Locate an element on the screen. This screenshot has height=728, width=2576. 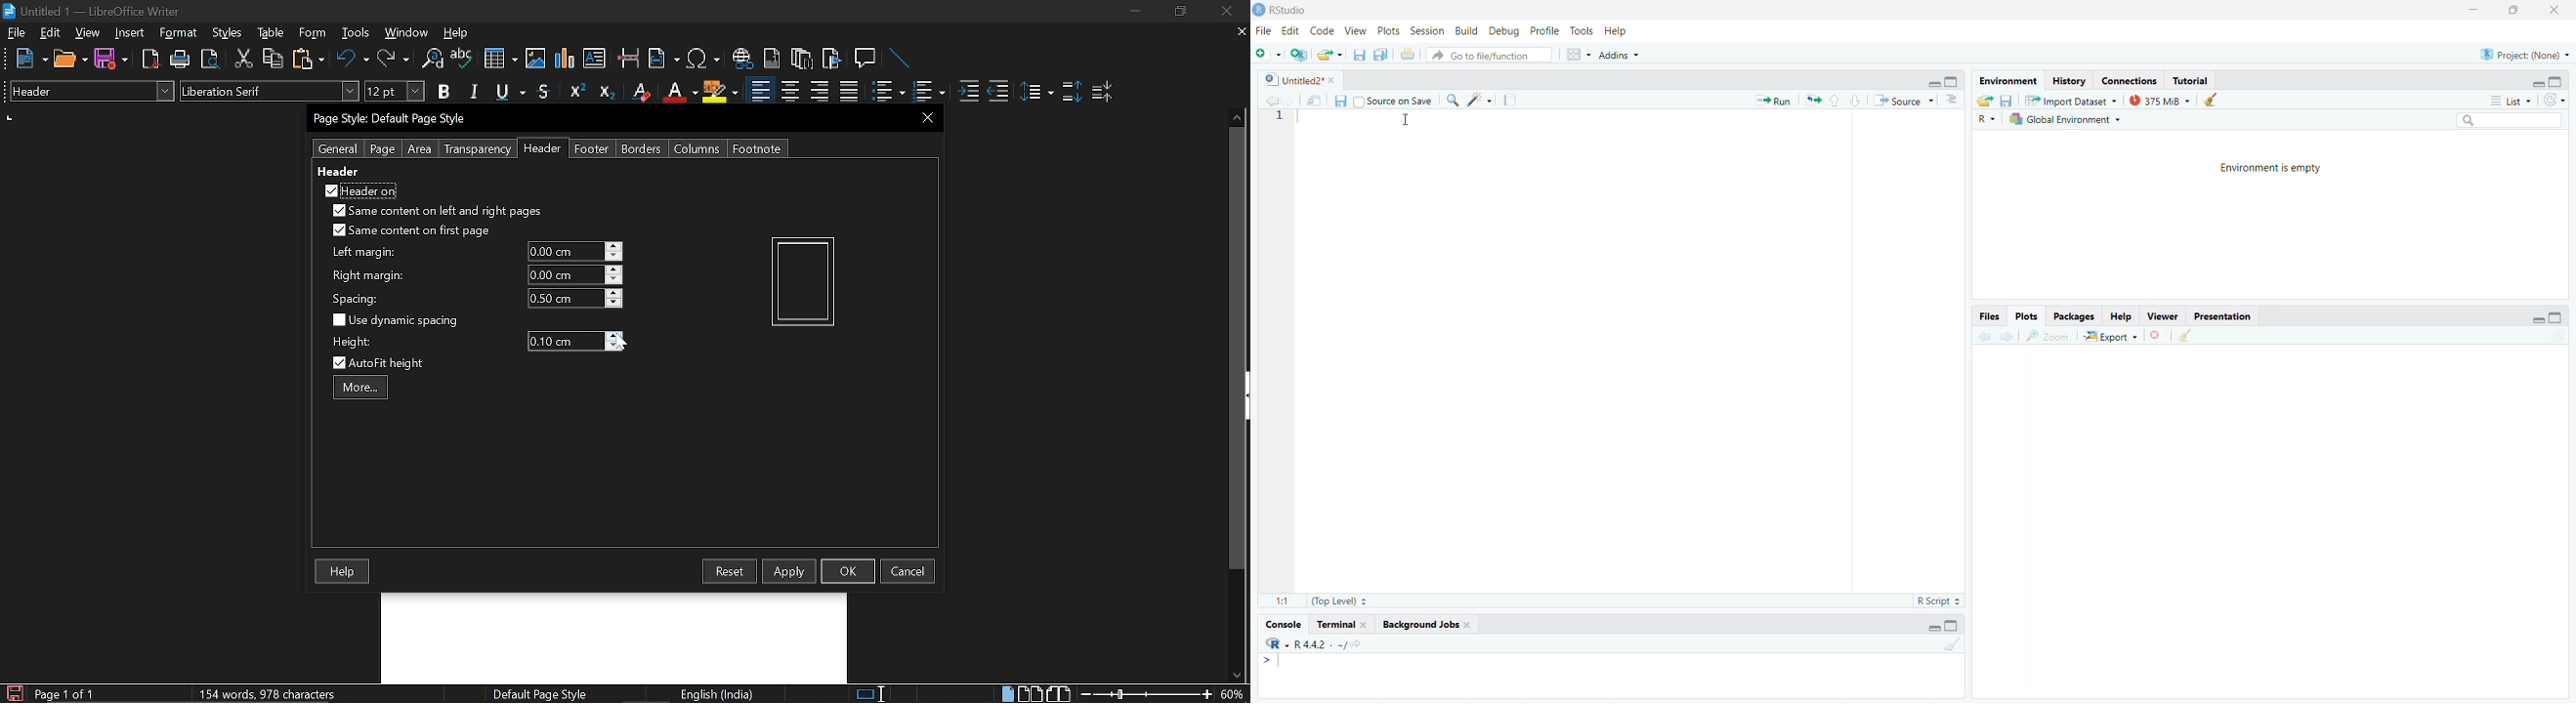
background Jobs is located at coordinates (1426, 627).